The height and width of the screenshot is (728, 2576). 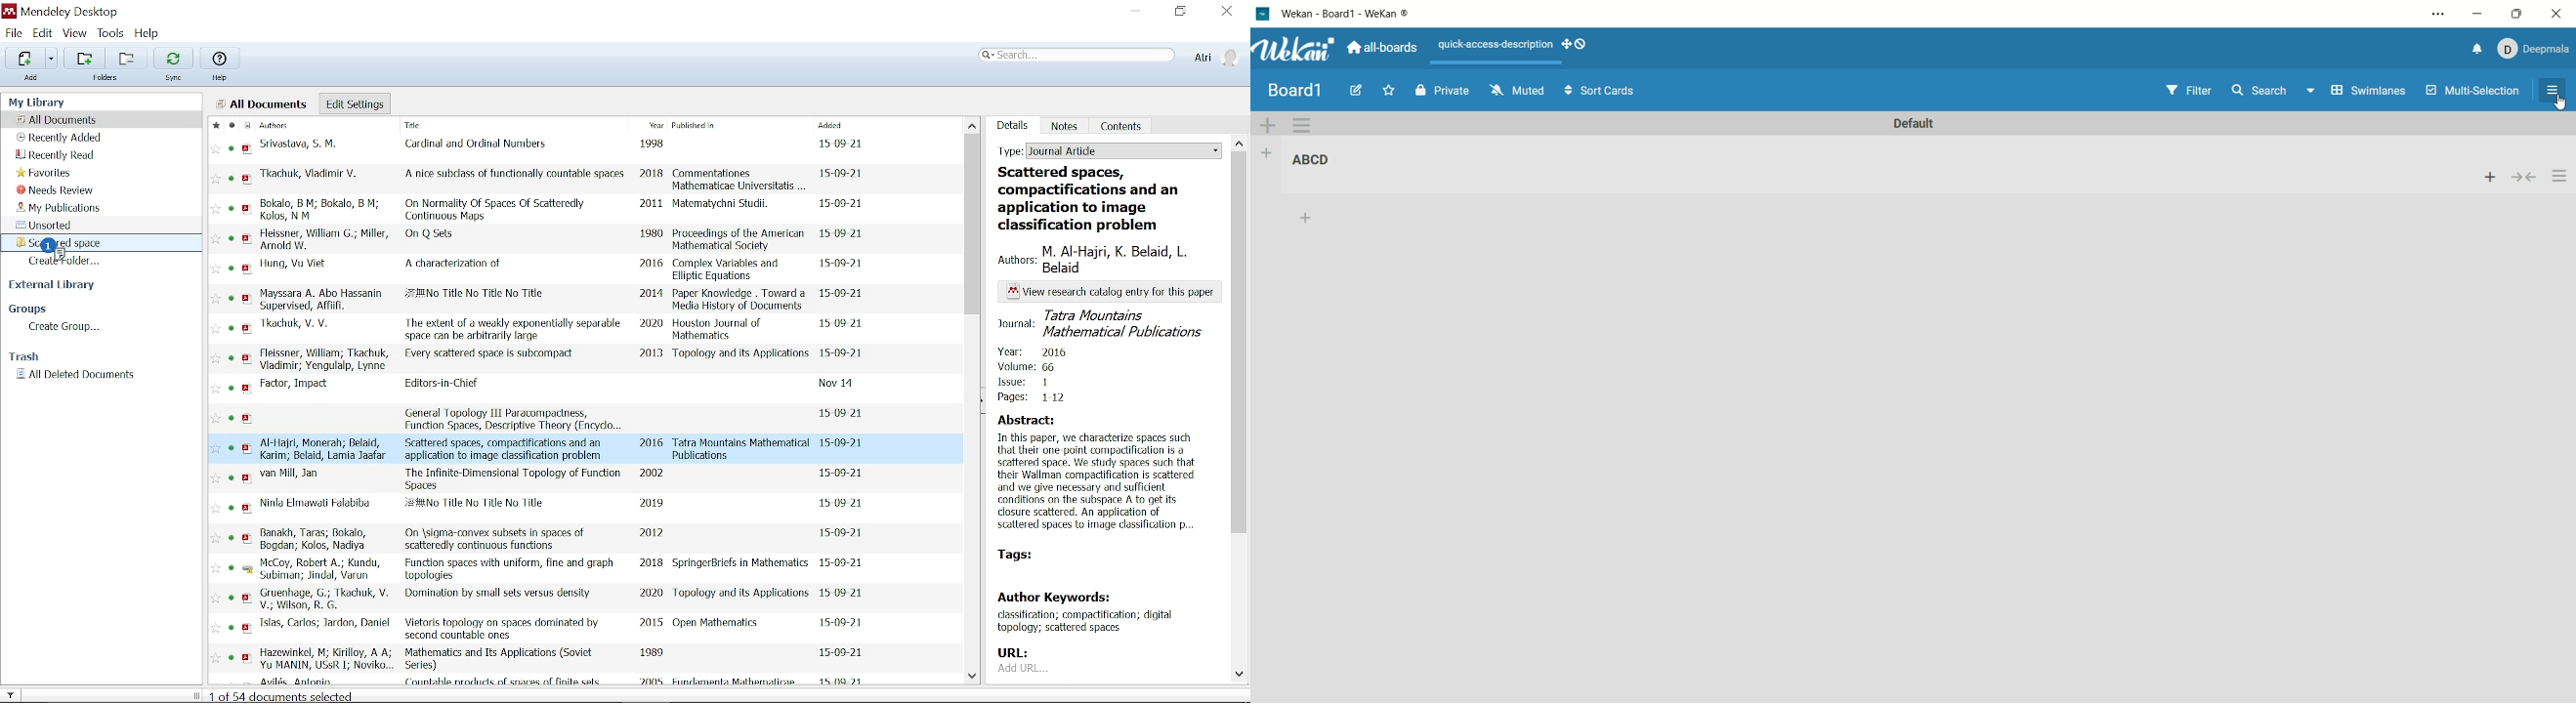 I want to click on authors, so click(x=322, y=300).